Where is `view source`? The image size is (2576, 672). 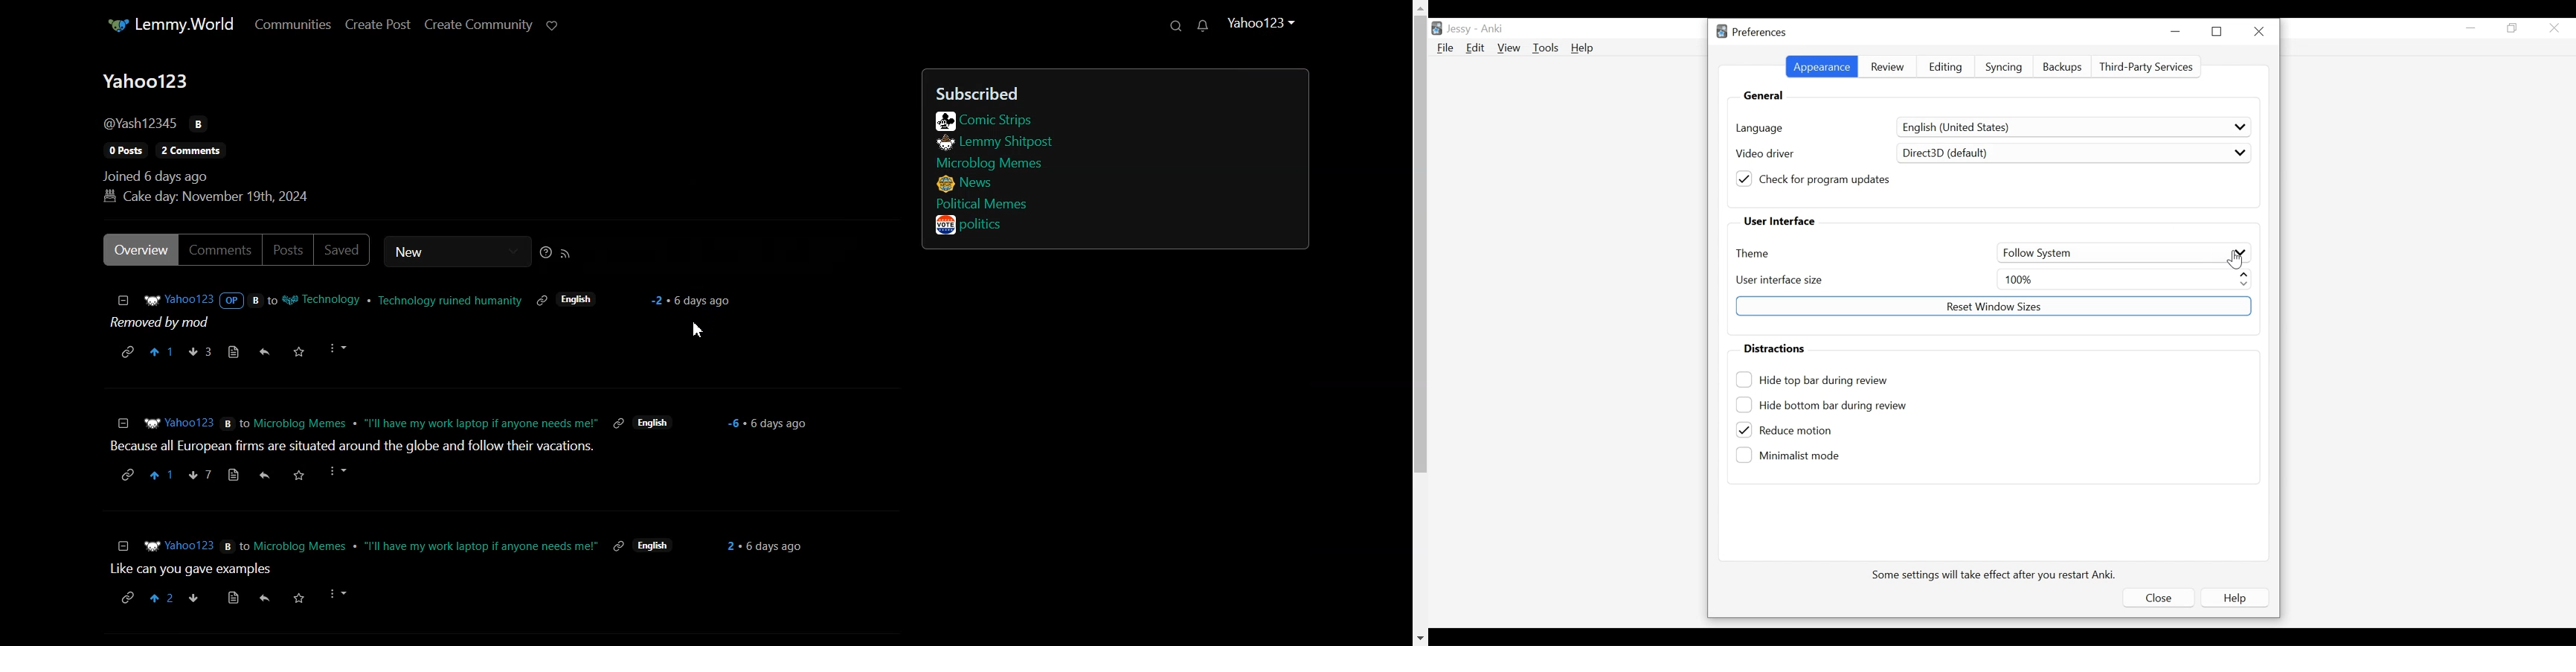
view source is located at coordinates (234, 597).